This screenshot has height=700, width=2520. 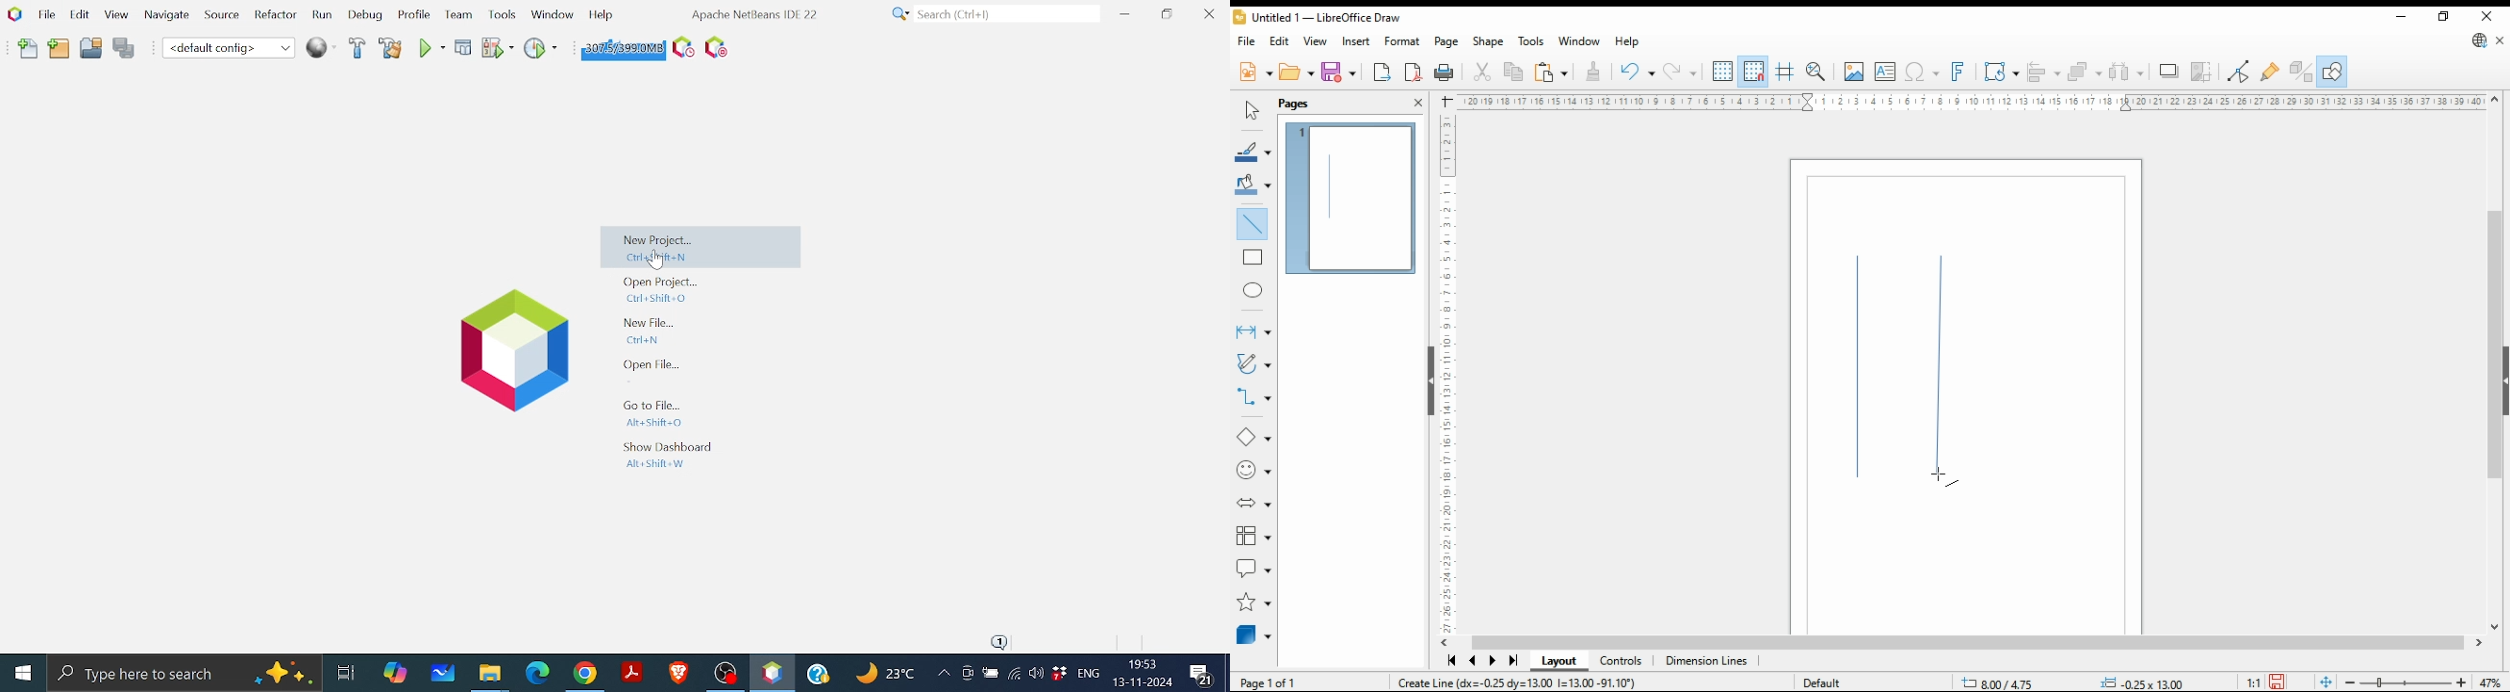 What do you see at coordinates (1592, 70) in the screenshot?
I see `clone formatting` at bounding box center [1592, 70].